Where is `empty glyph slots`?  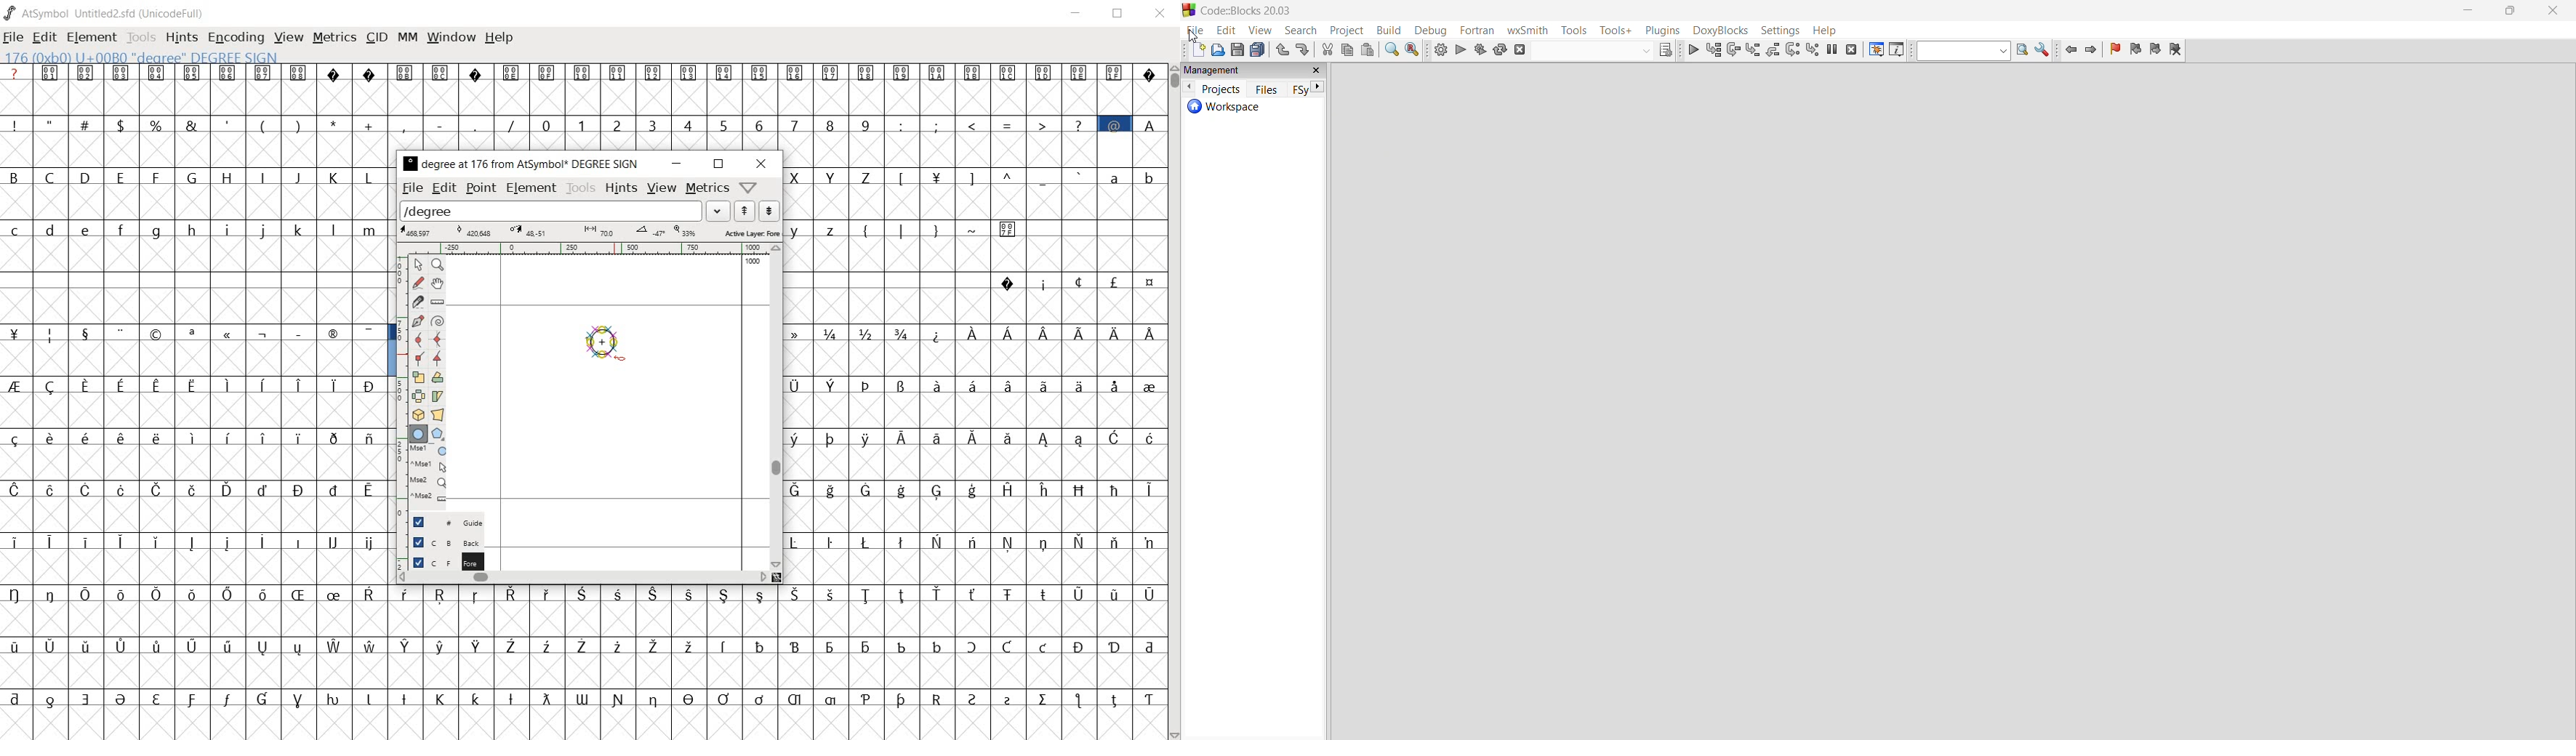
empty glyph slots is located at coordinates (973, 256).